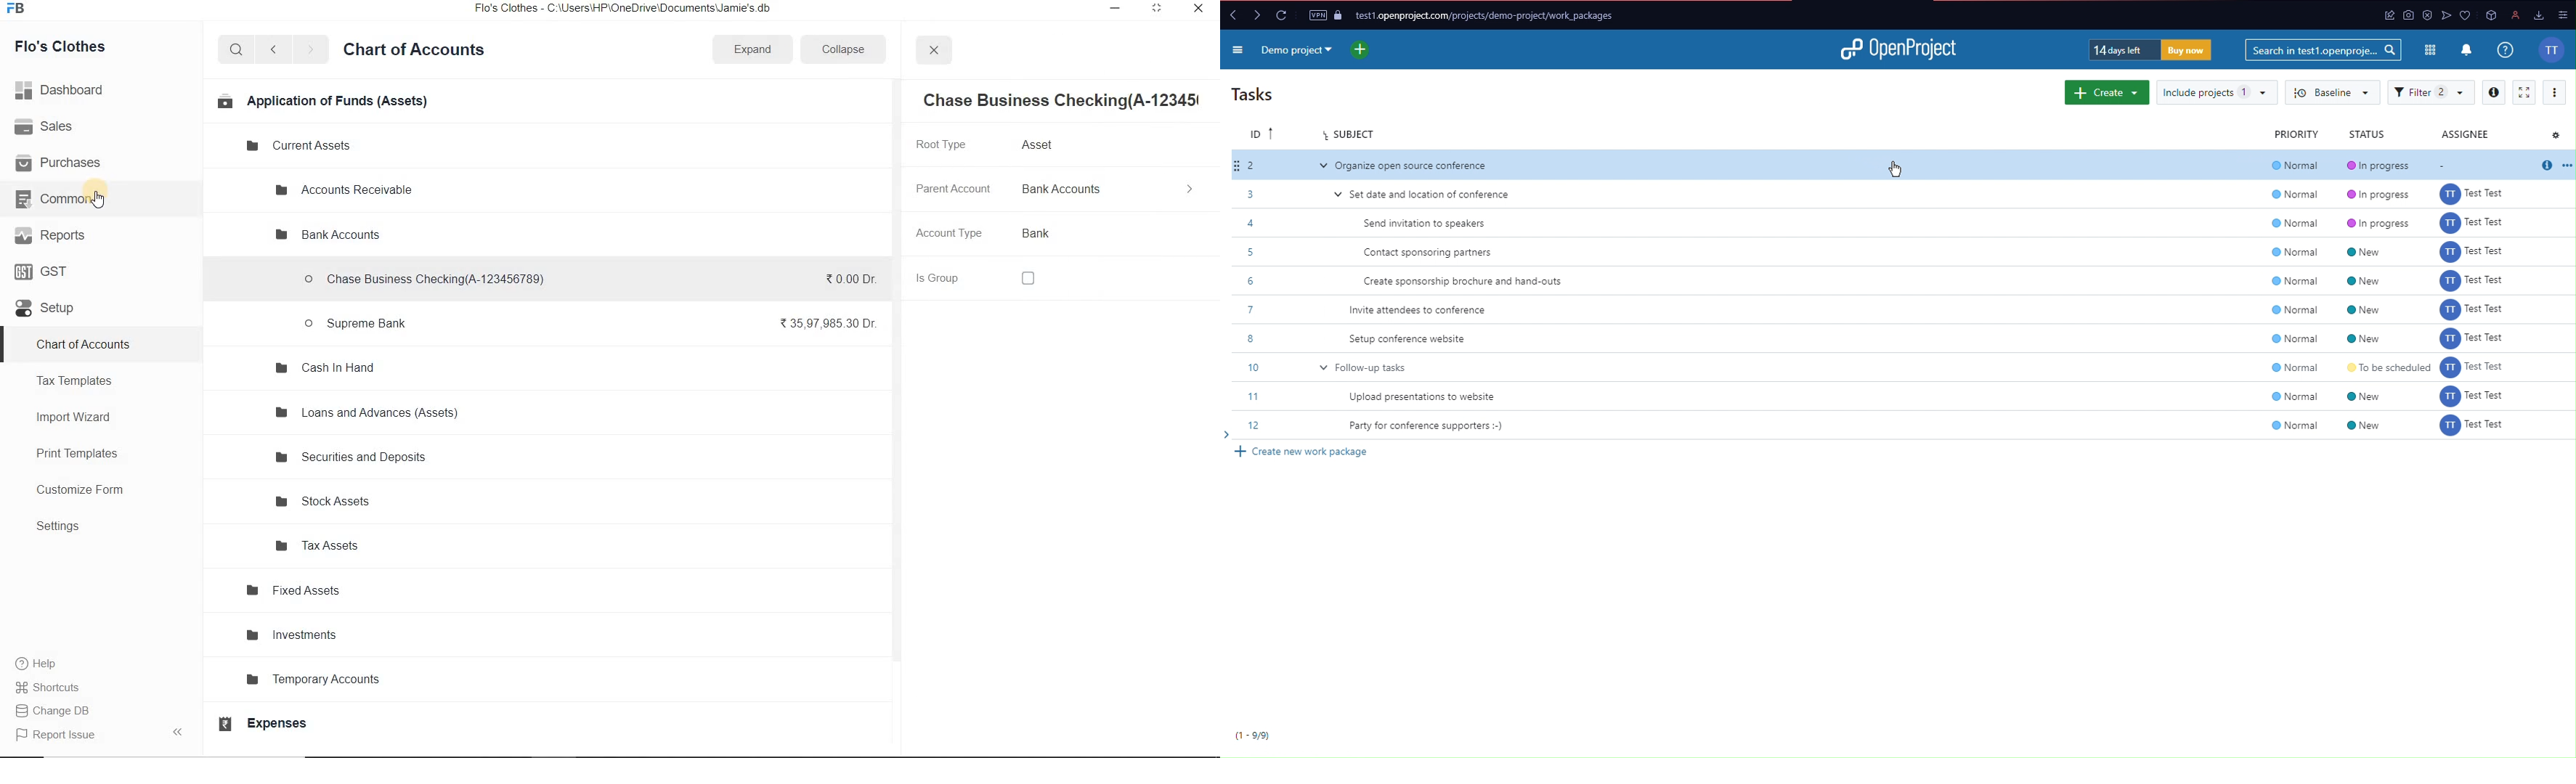 This screenshot has width=2576, height=784. What do you see at coordinates (2554, 51) in the screenshot?
I see `Account` at bounding box center [2554, 51].